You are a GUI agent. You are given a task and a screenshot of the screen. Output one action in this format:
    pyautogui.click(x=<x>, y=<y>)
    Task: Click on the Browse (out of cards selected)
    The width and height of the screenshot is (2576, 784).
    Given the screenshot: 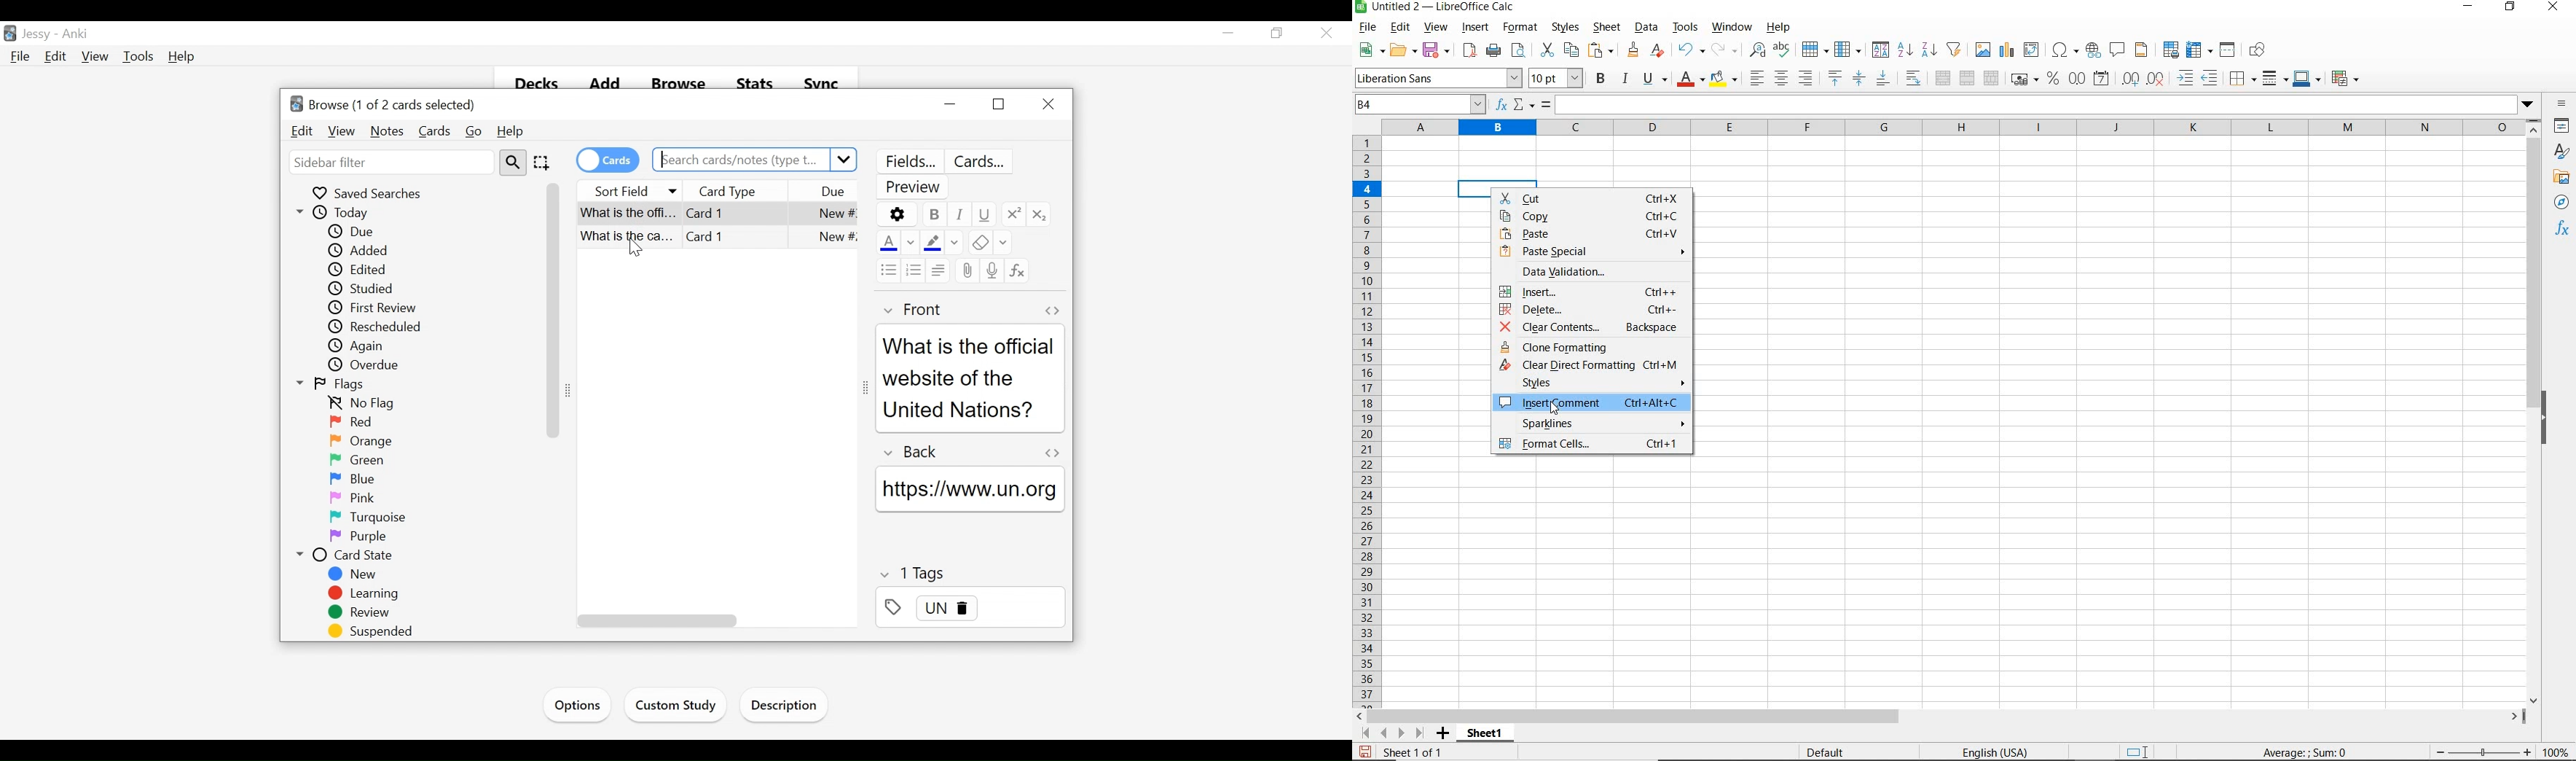 What is the action you would take?
    pyautogui.click(x=385, y=105)
    